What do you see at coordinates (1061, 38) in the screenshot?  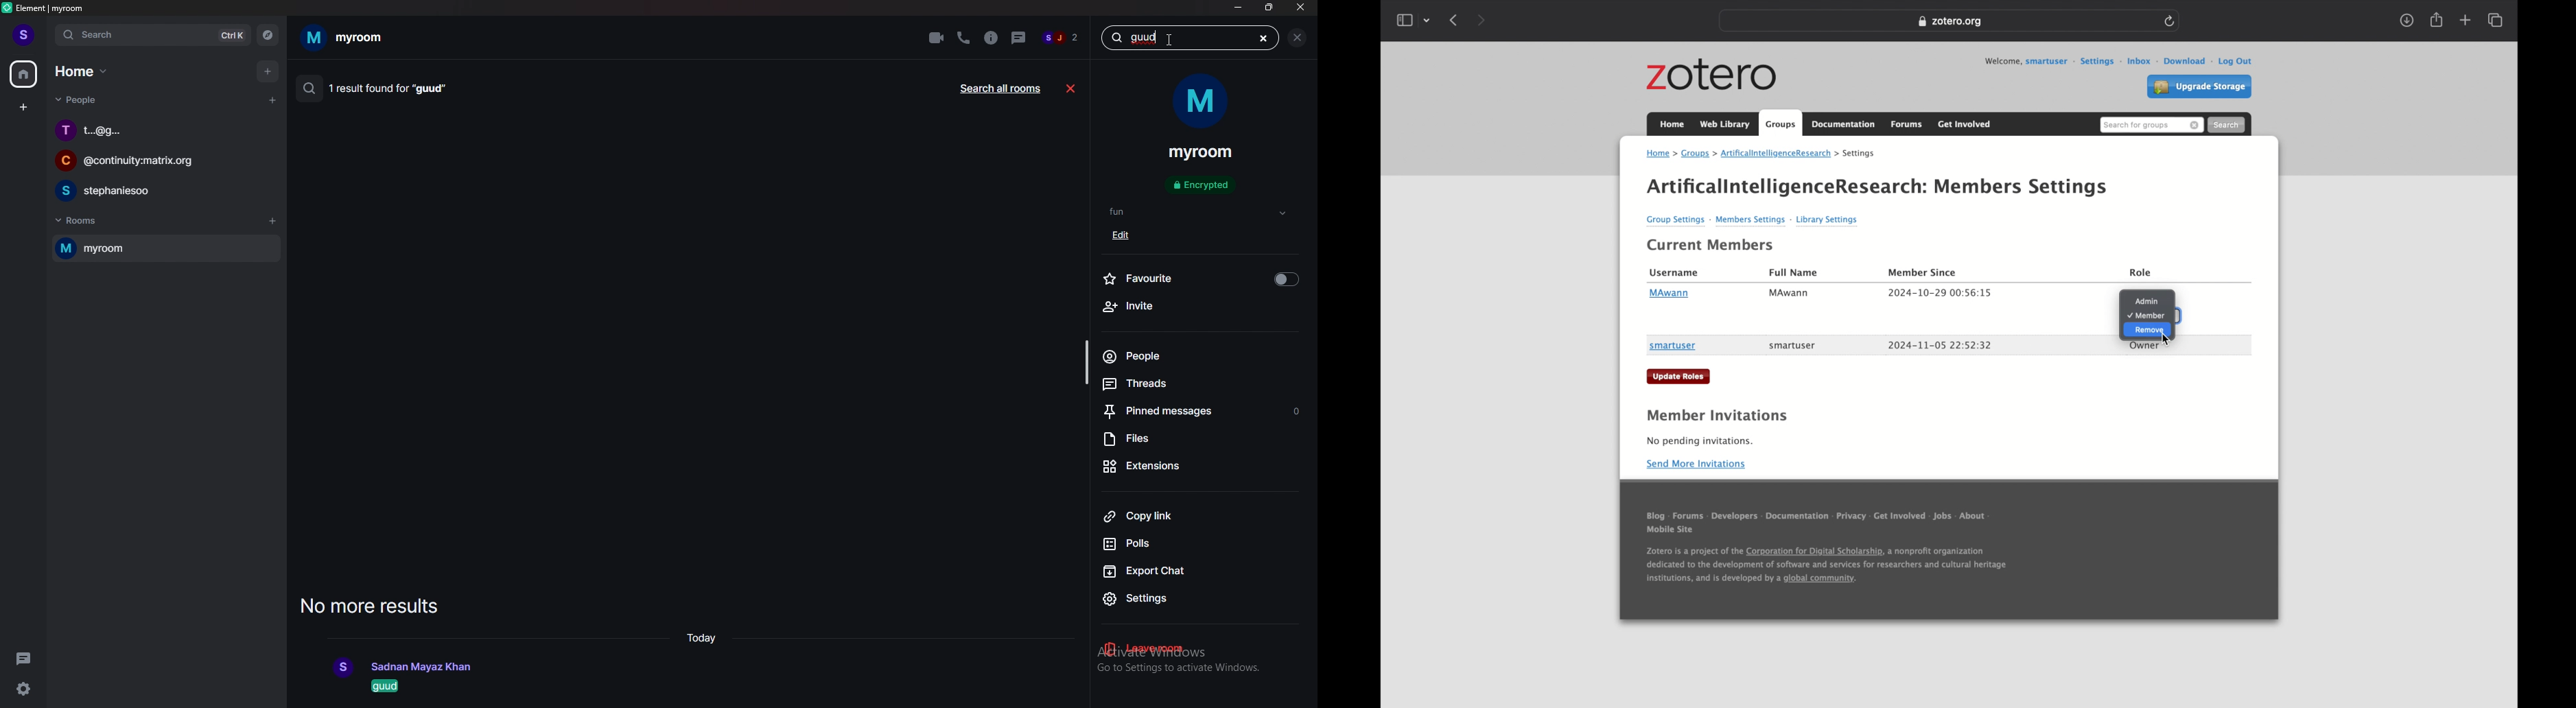 I see `members` at bounding box center [1061, 38].